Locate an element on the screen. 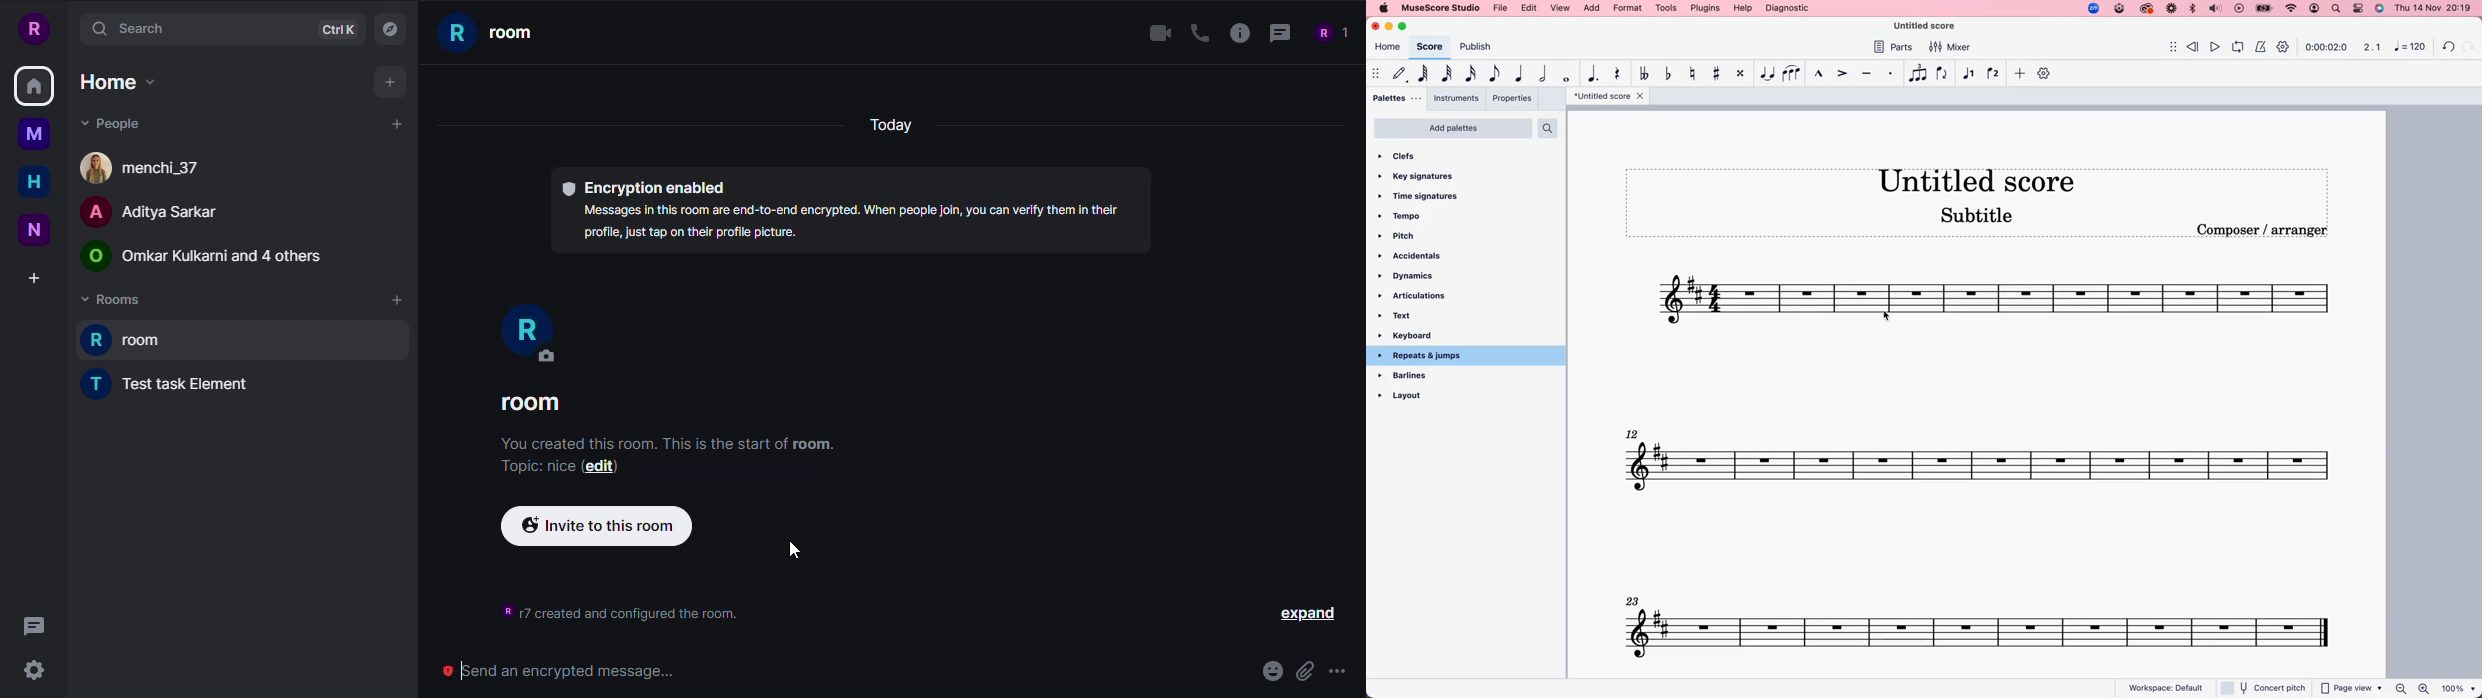 This screenshot has height=700, width=2492. key signatures is located at coordinates (1423, 177).